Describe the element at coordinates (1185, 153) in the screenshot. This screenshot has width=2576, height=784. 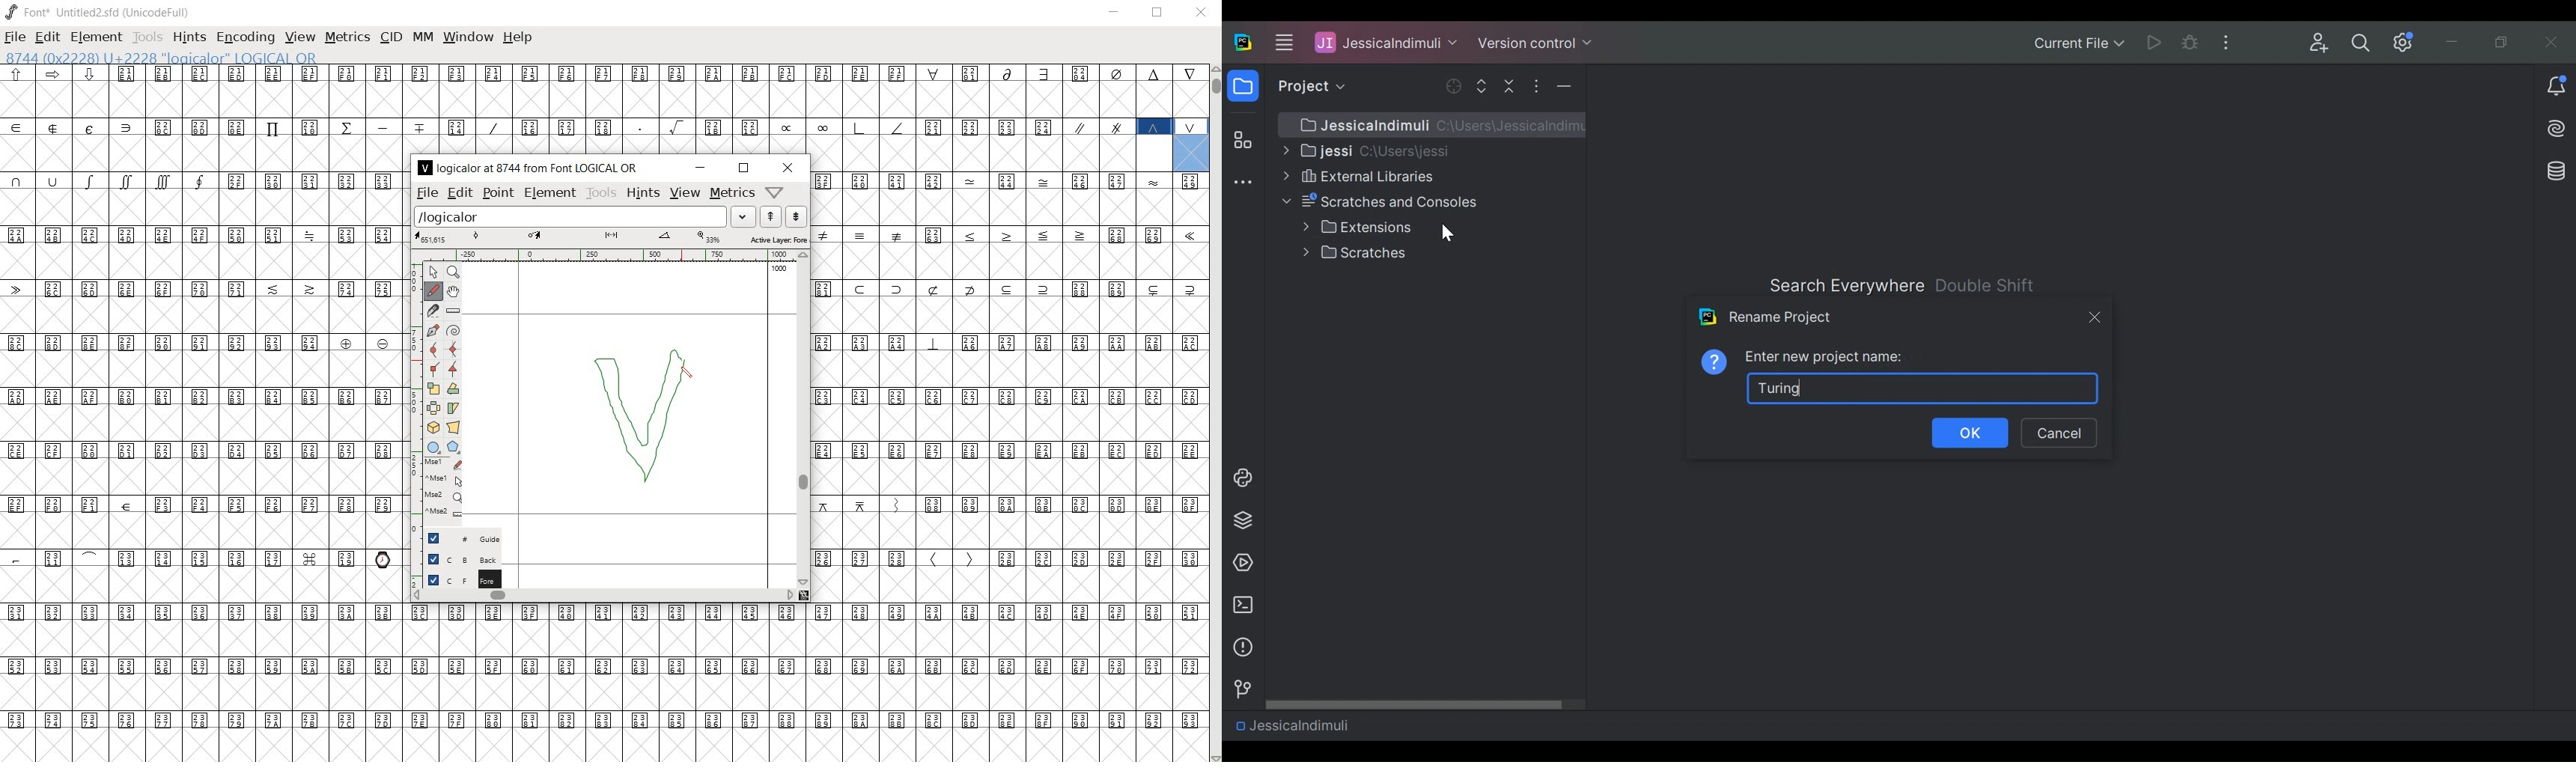
I see `8744 (0x2228) U+2228 "logicalor" LOGICAL OR` at that location.